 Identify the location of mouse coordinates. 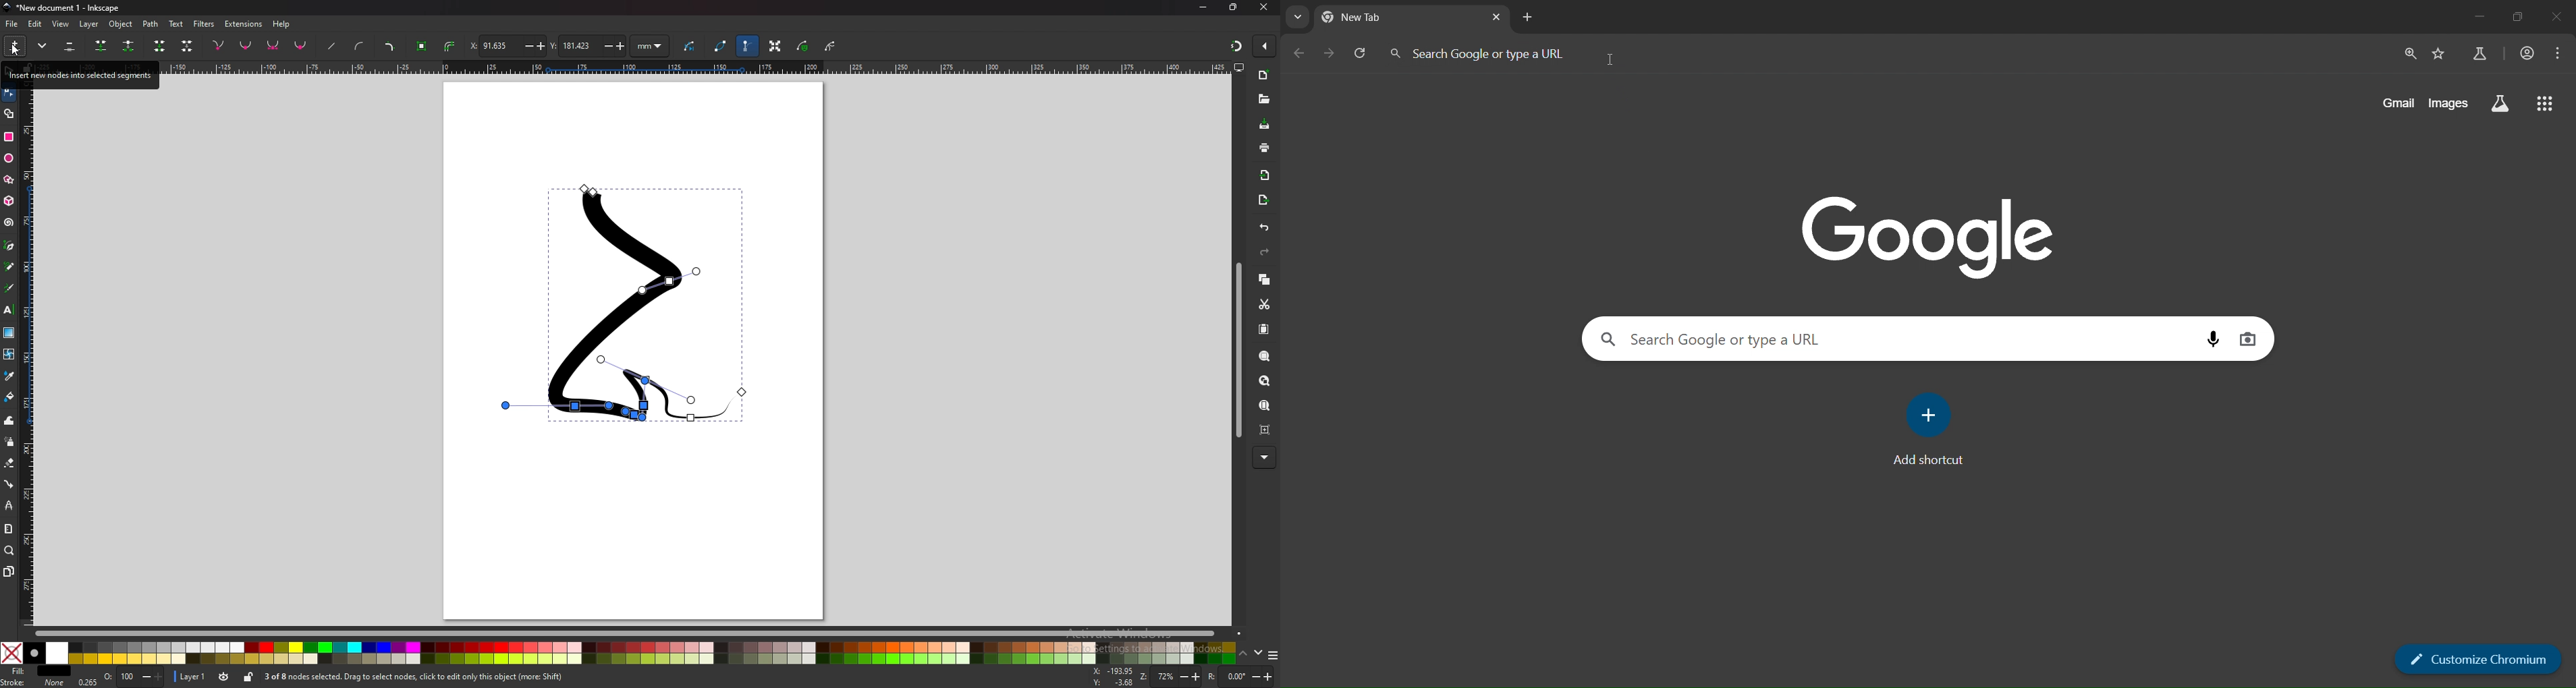
(1112, 677).